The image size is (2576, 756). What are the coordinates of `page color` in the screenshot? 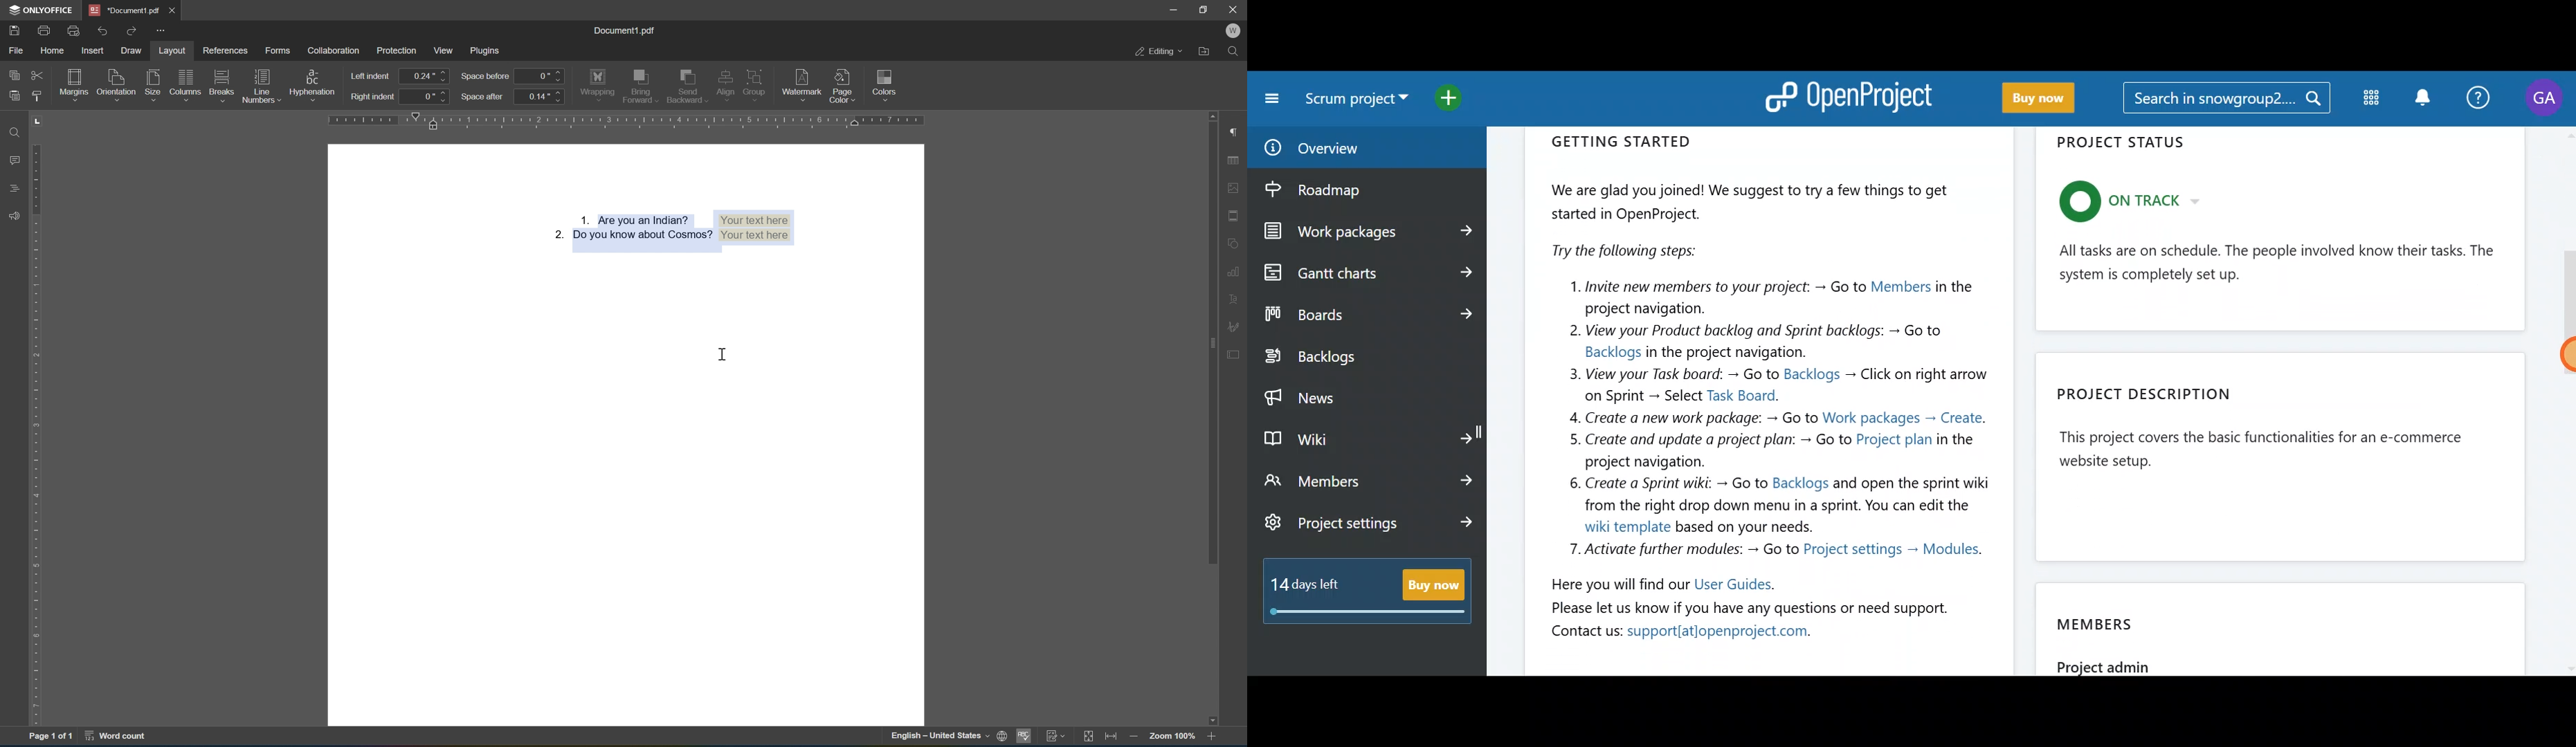 It's located at (845, 84).